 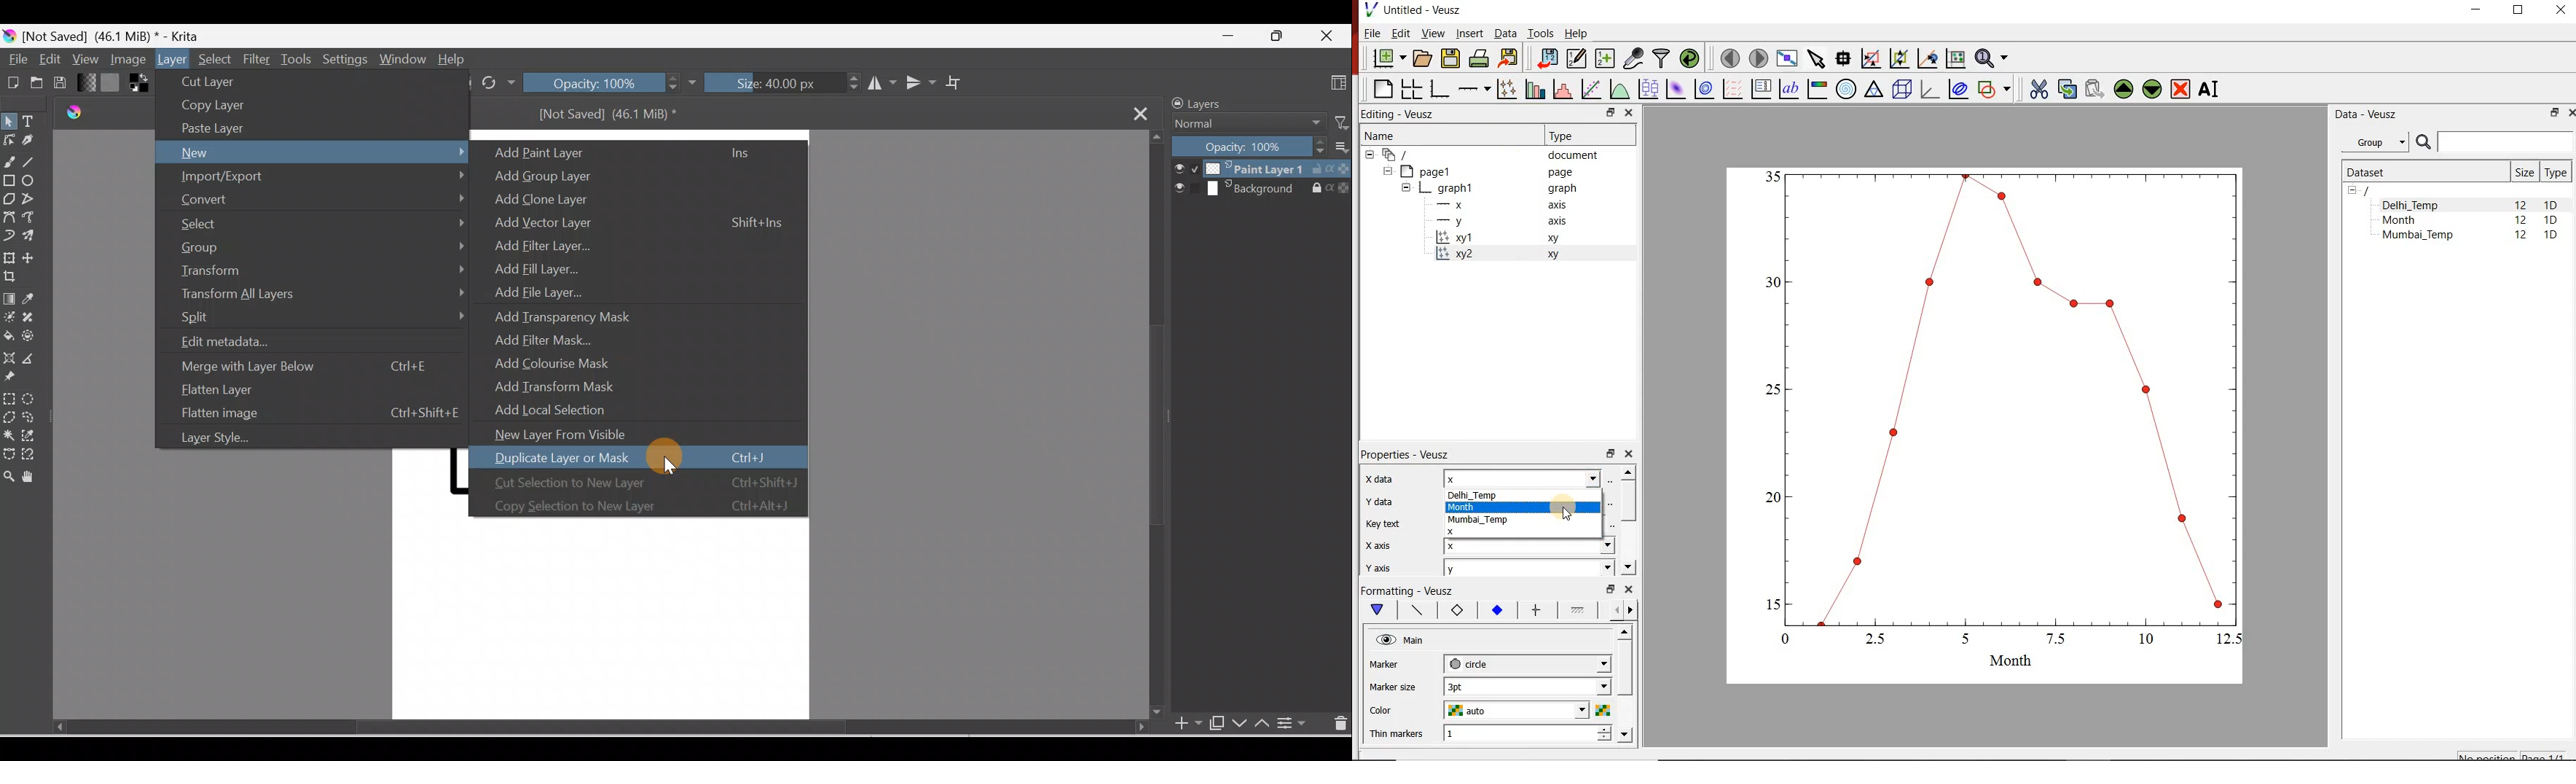 I want to click on CLOSE, so click(x=2570, y=113).